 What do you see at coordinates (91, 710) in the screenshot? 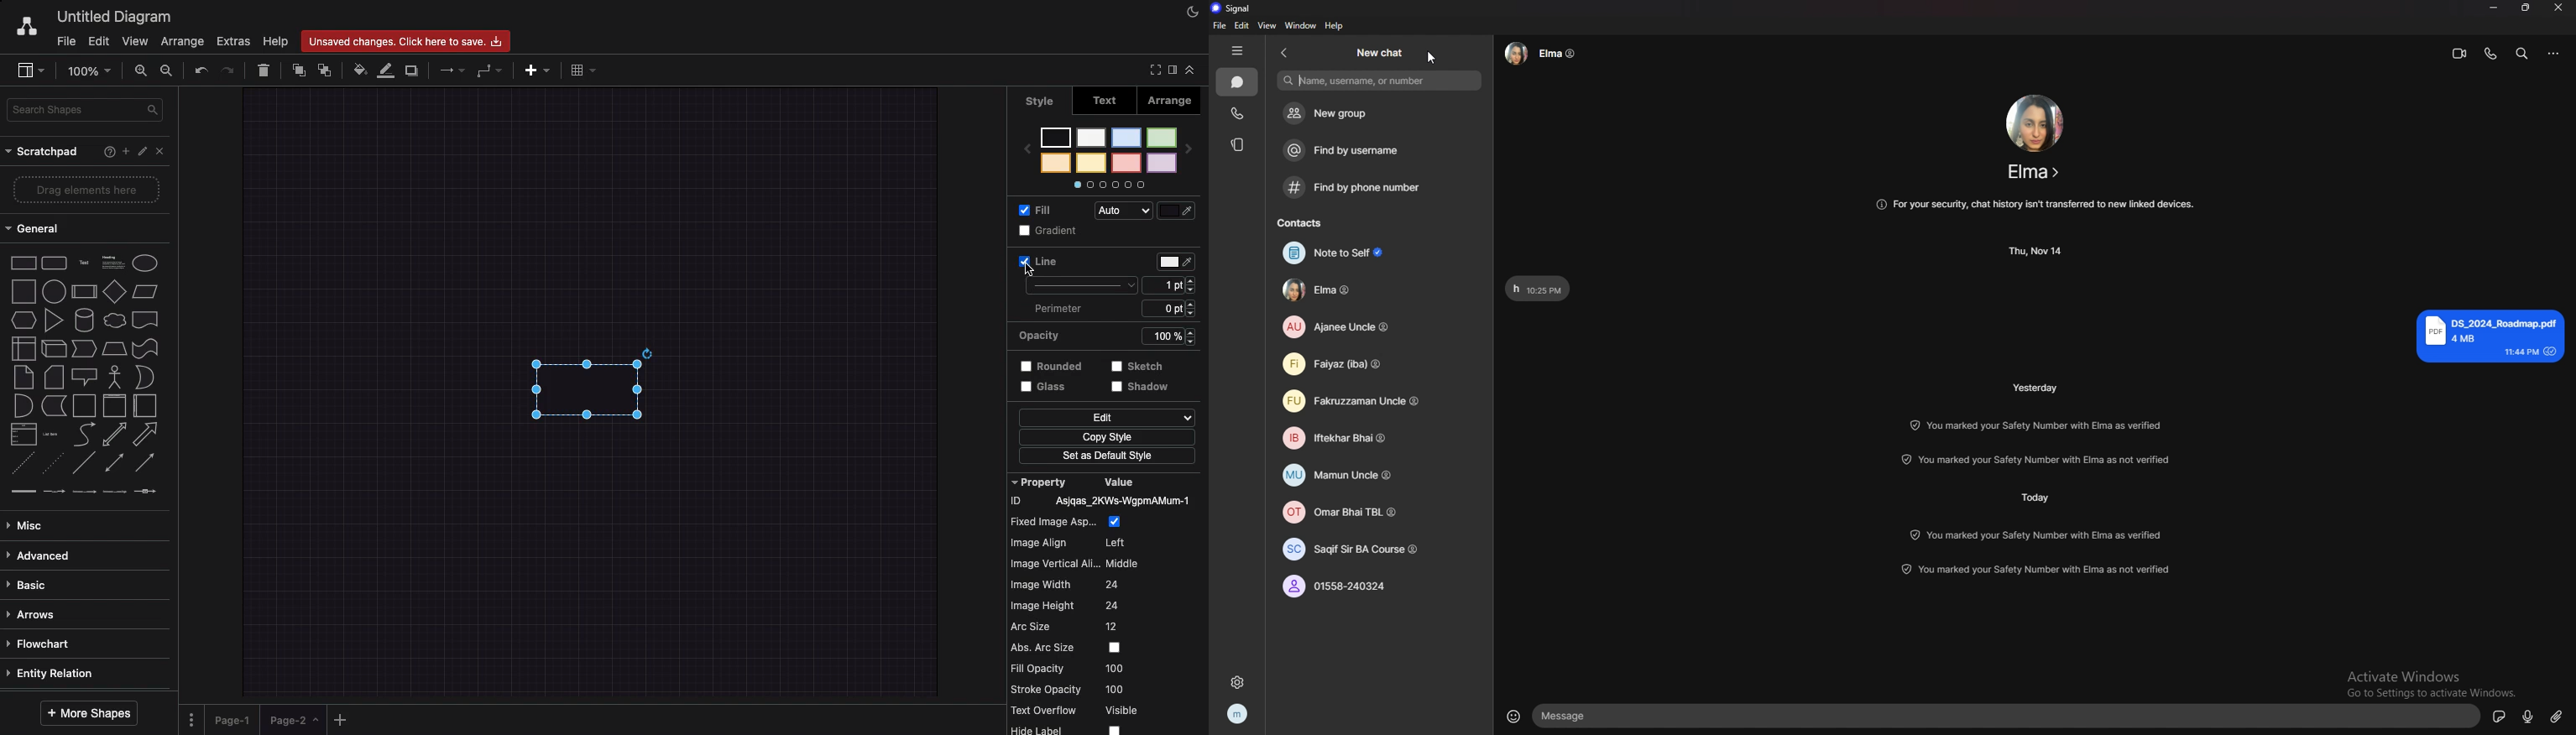
I see `More shapes` at bounding box center [91, 710].